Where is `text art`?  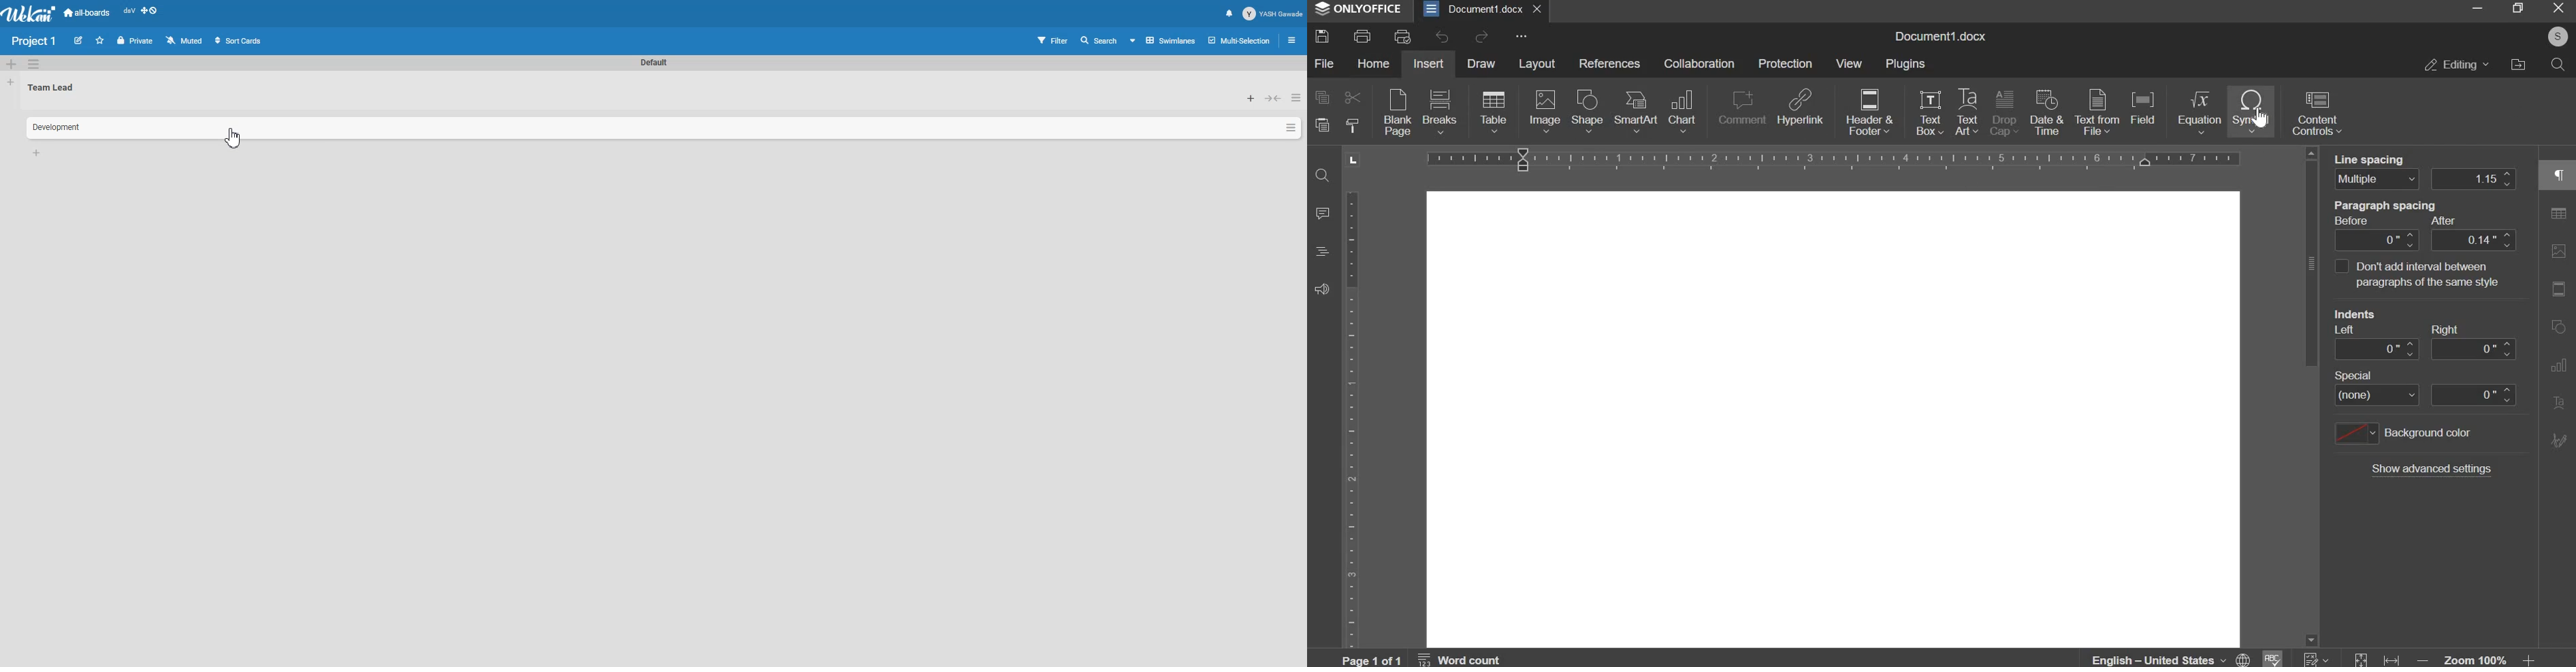 text art is located at coordinates (1967, 112).